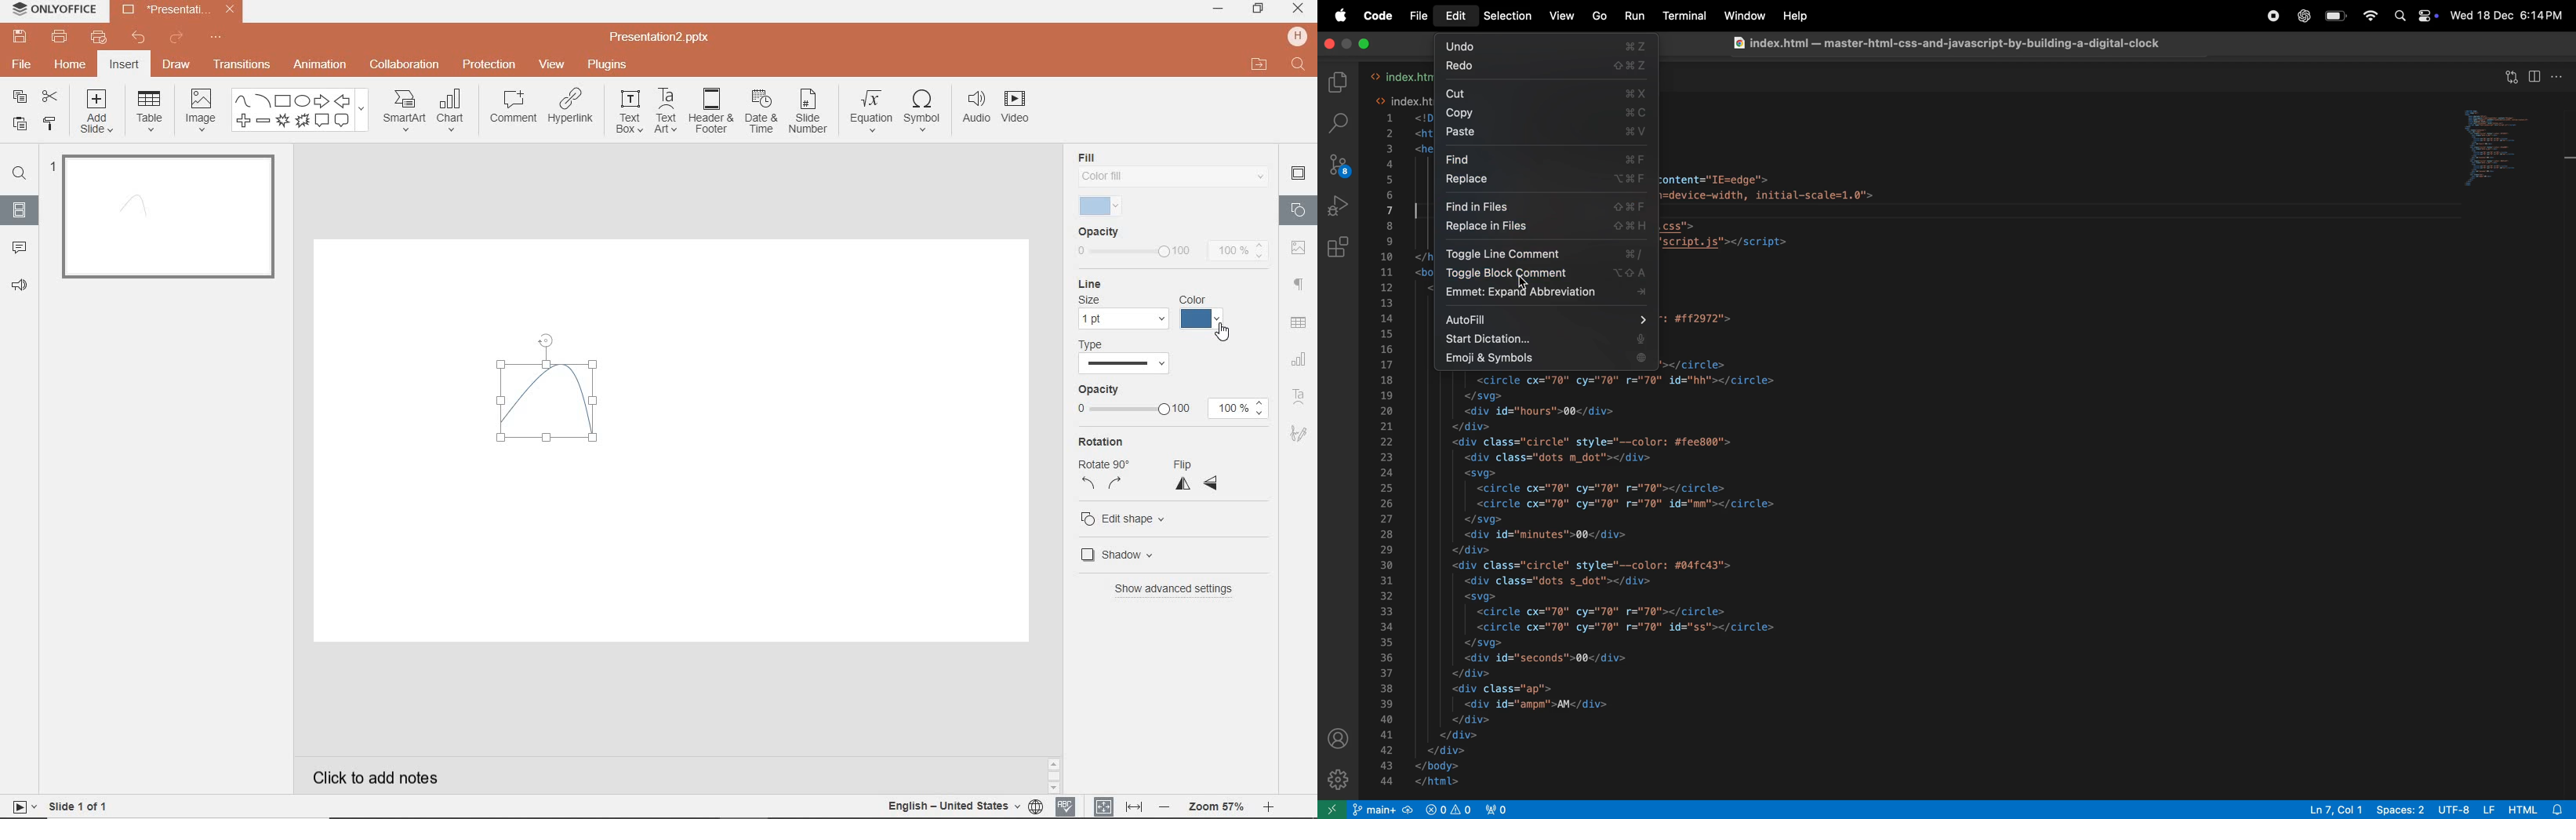  What do you see at coordinates (1743, 17) in the screenshot?
I see `window` at bounding box center [1743, 17].